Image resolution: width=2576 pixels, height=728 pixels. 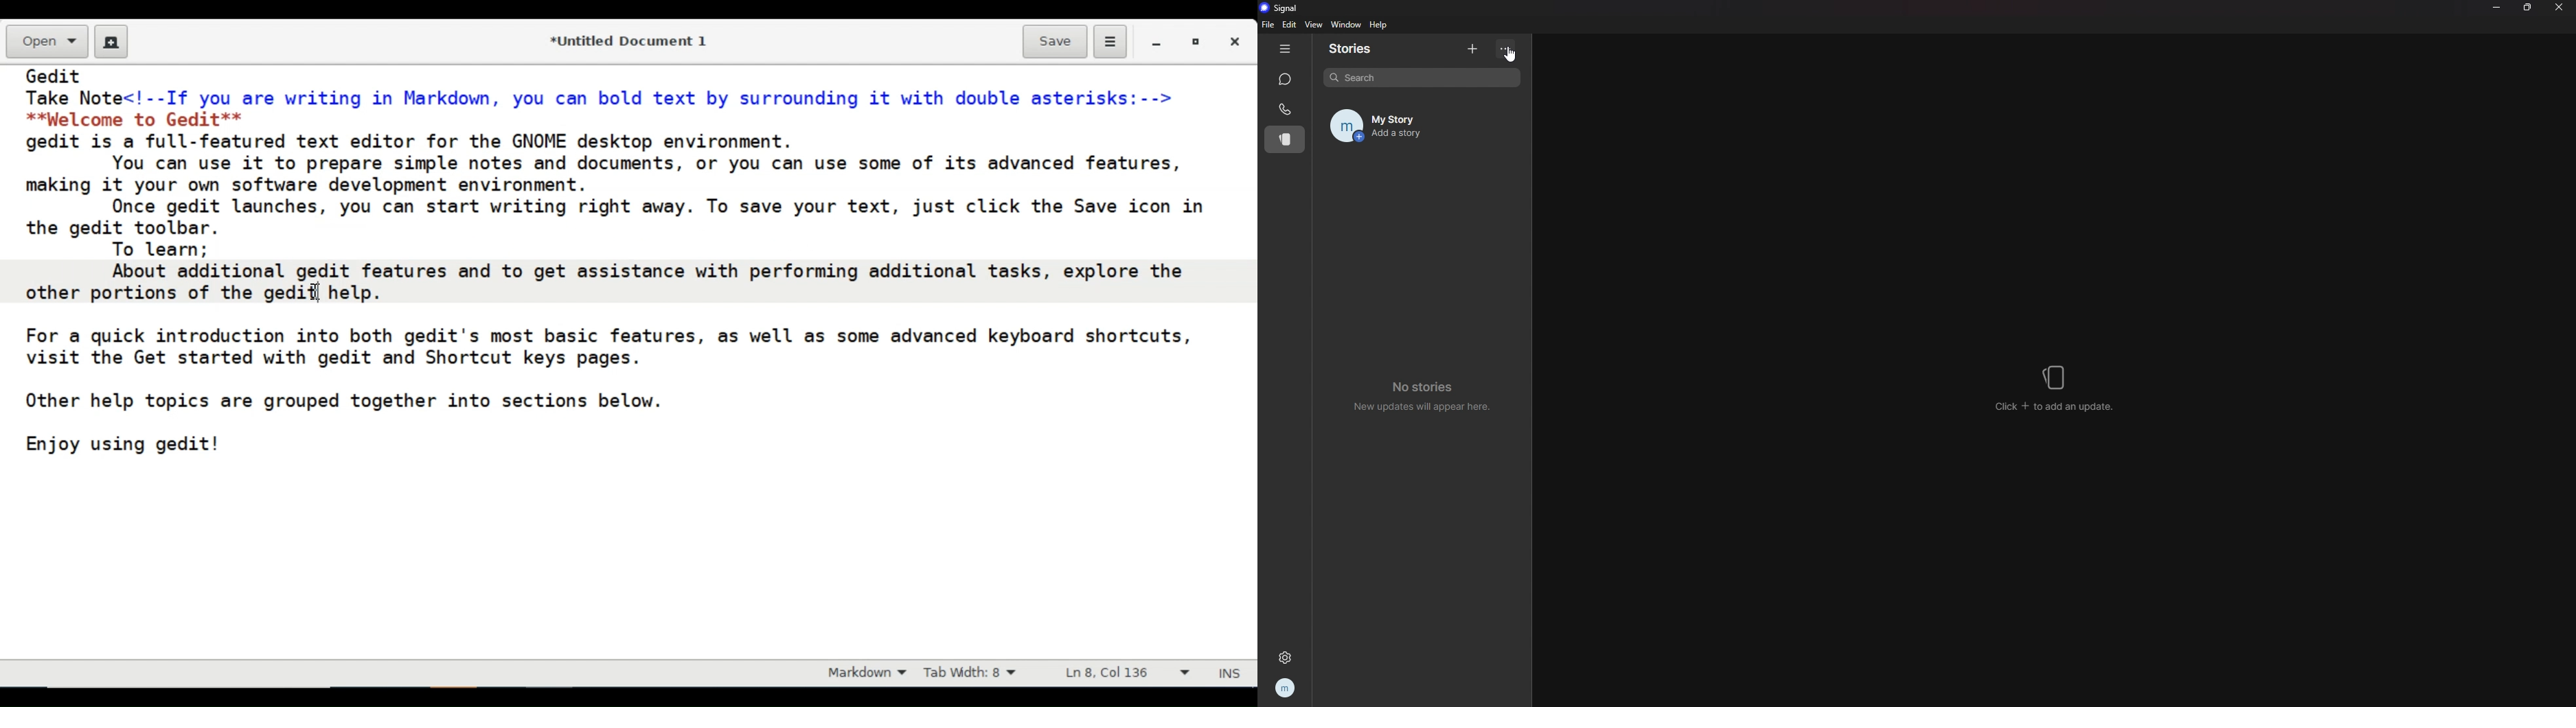 What do you see at coordinates (1237, 41) in the screenshot?
I see `Close` at bounding box center [1237, 41].